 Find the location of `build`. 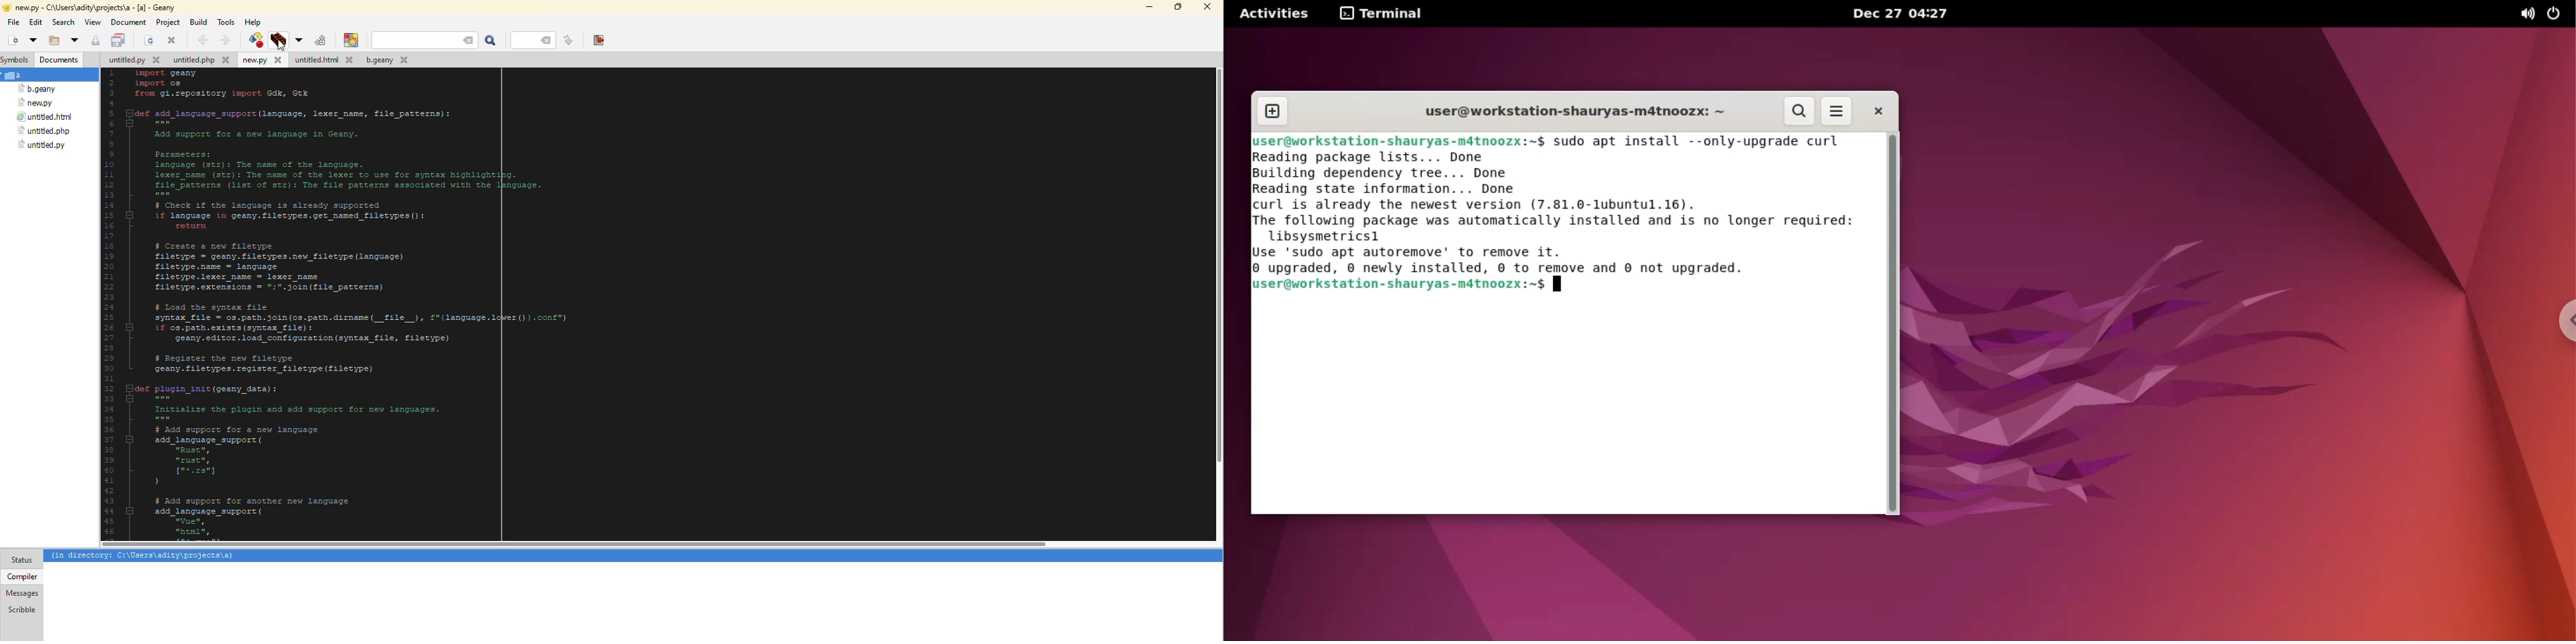

build is located at coordinates (279, 40).